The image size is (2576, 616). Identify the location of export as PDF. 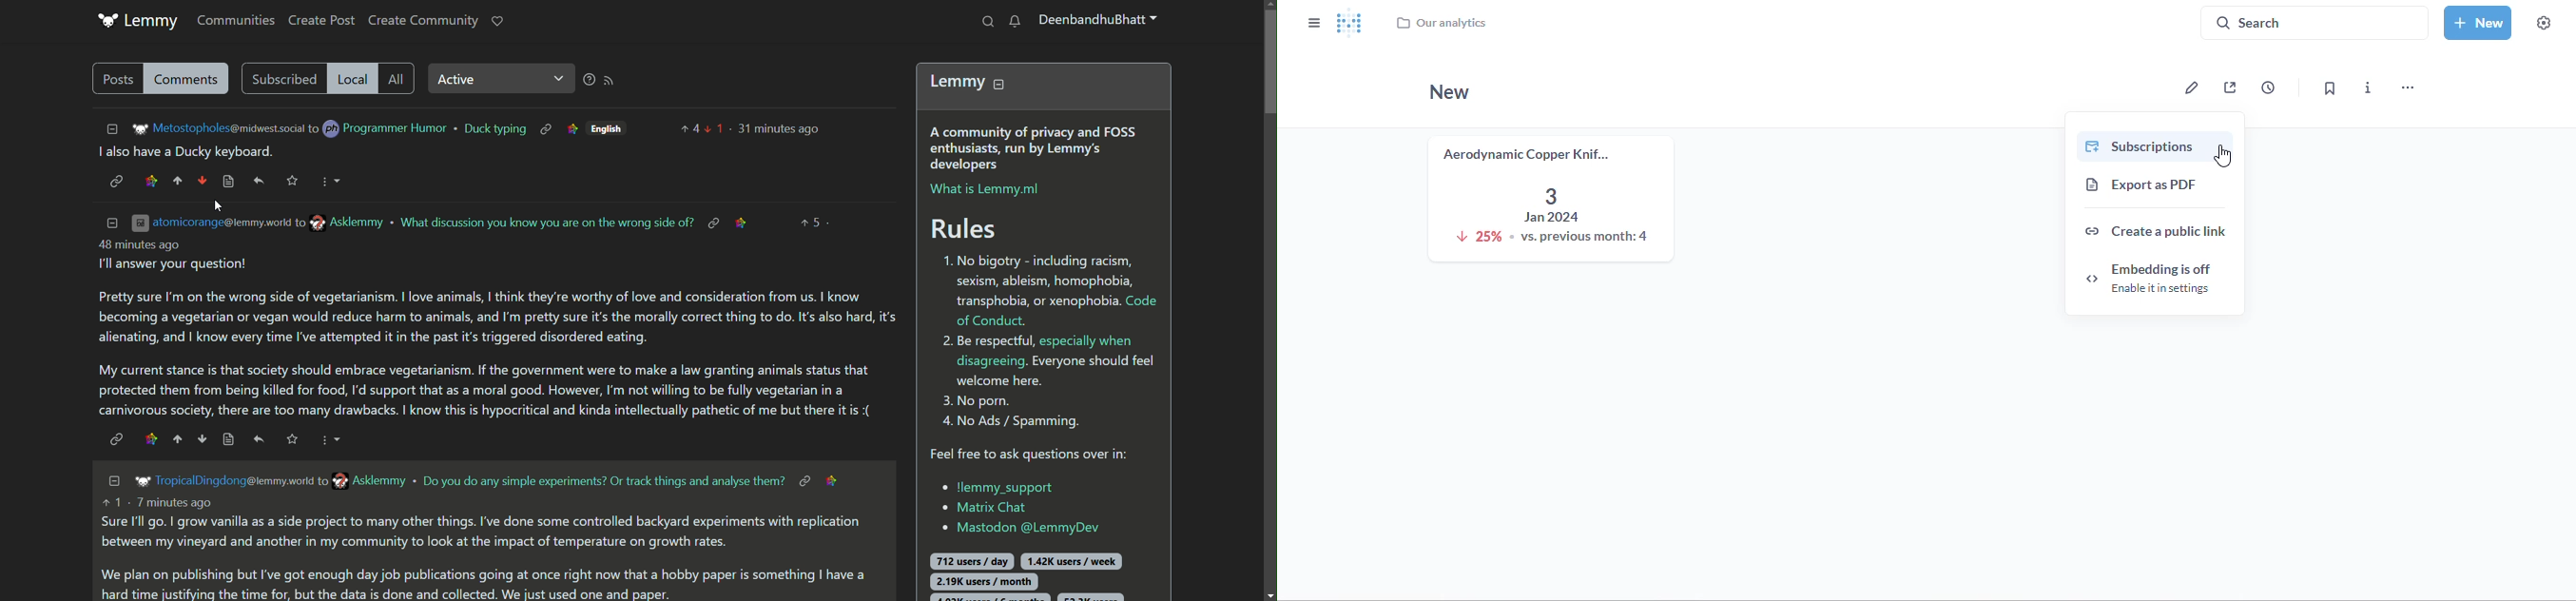
(2140, 184).